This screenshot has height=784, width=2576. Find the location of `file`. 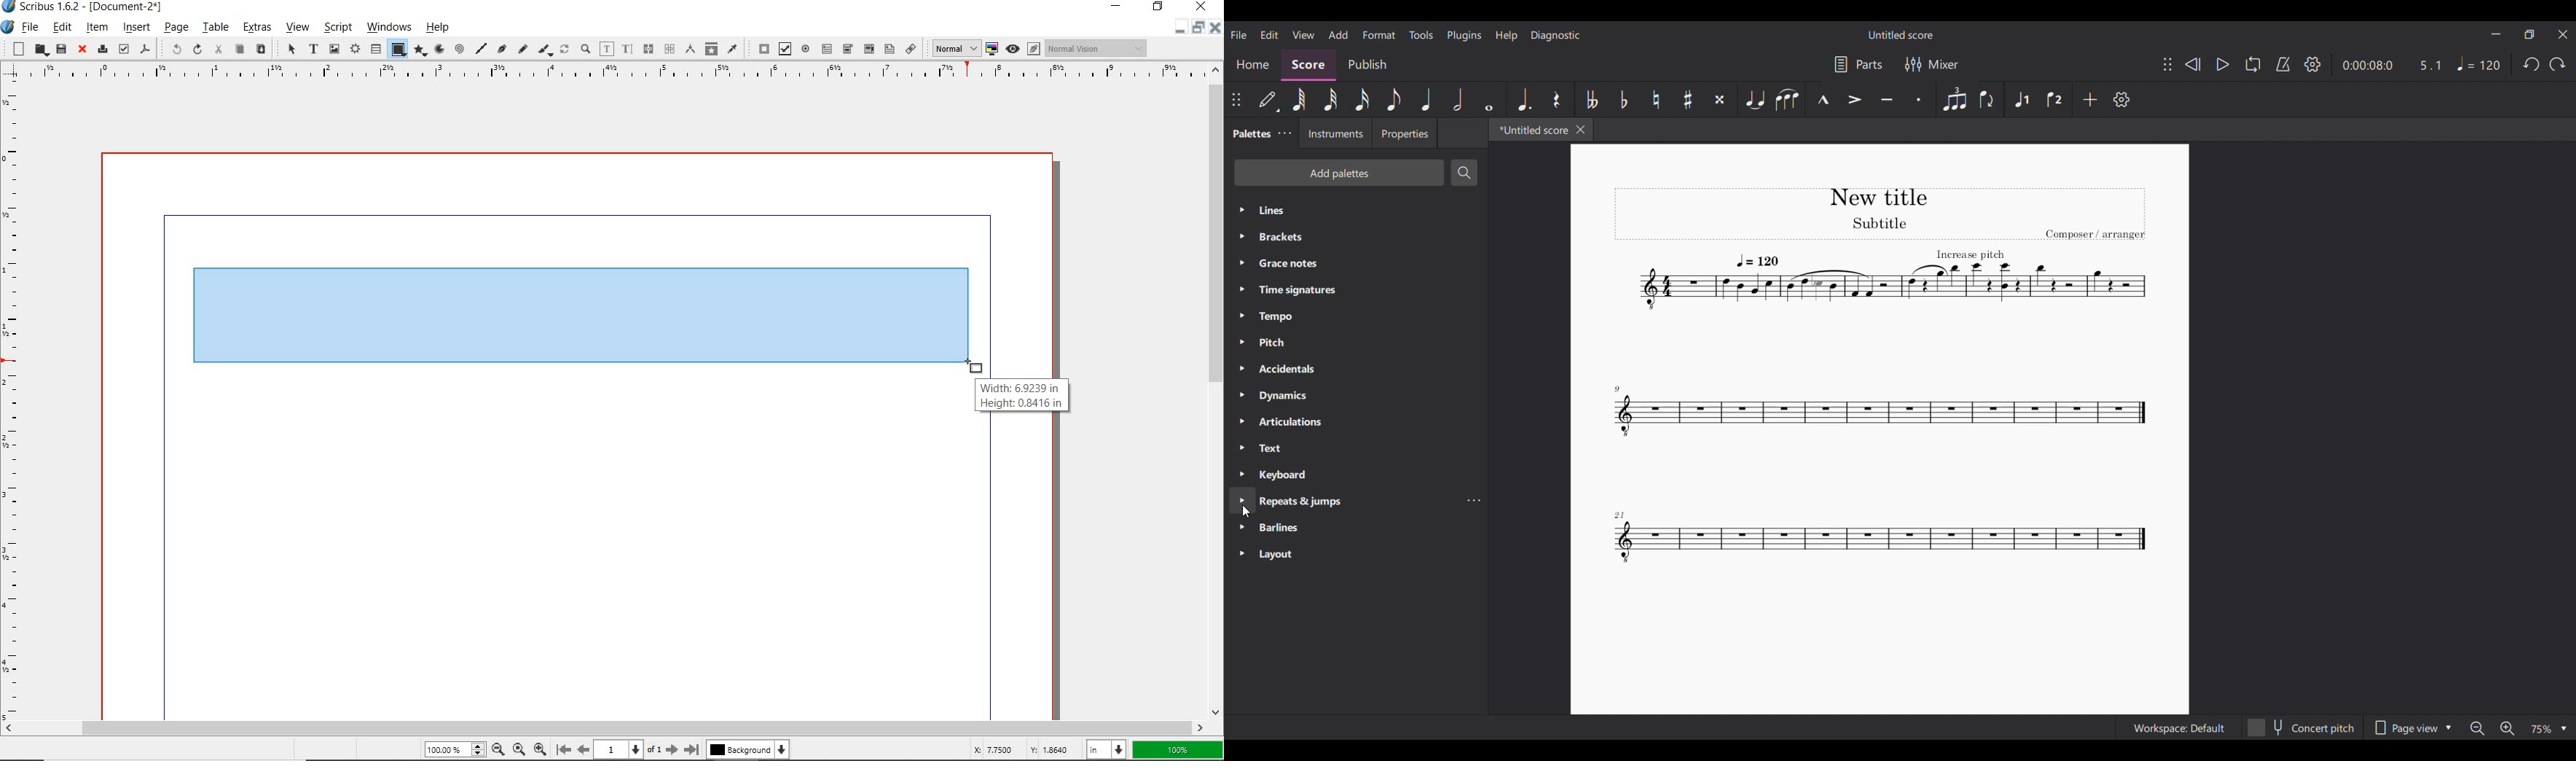

file is located at coordinates (31, 27).